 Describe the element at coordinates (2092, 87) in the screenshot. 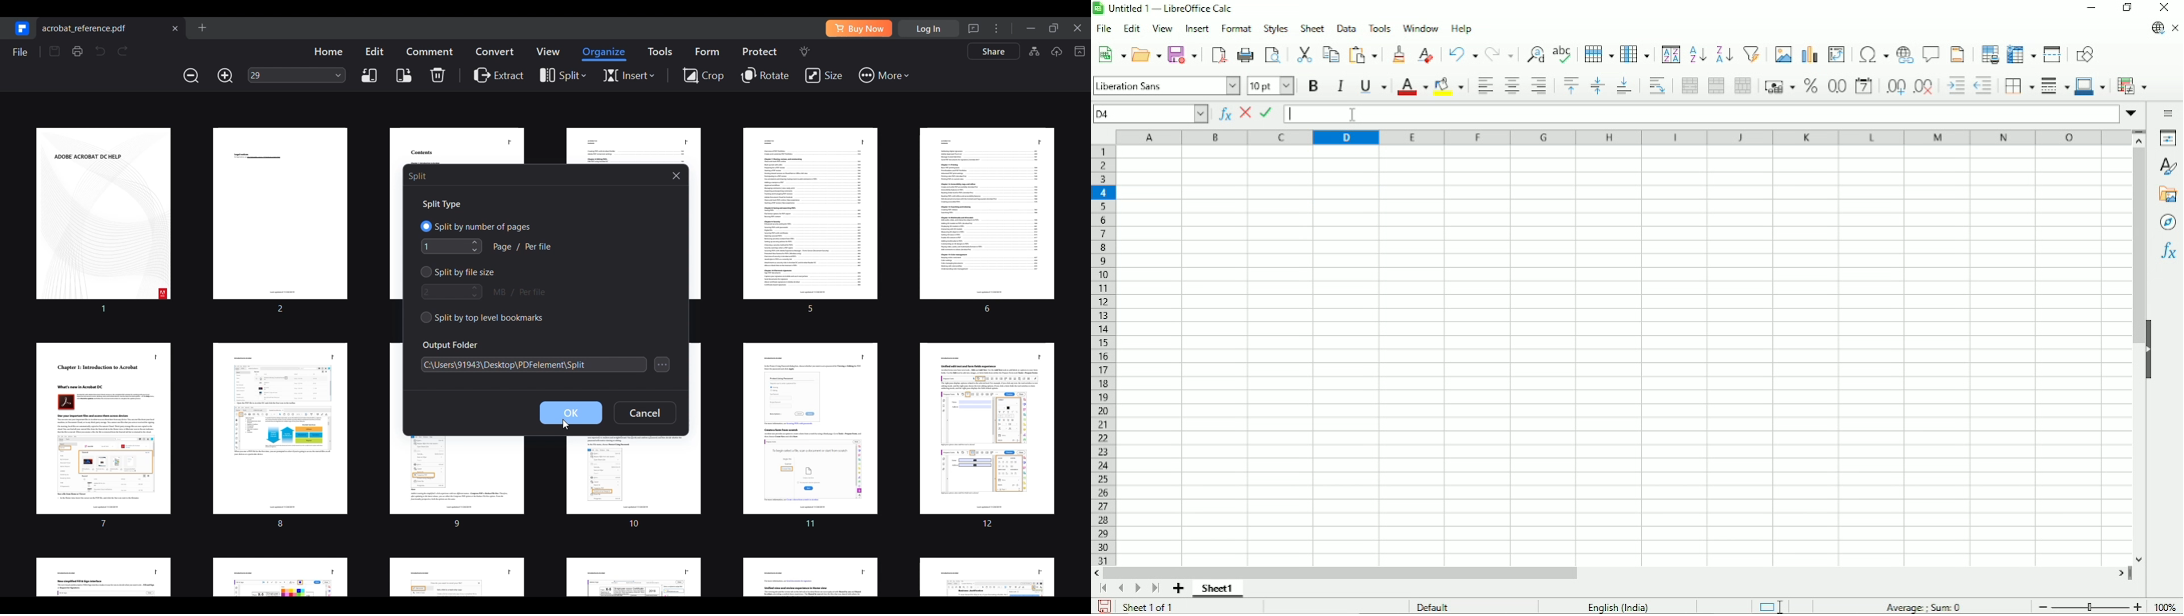

I see `Border color` at that location.